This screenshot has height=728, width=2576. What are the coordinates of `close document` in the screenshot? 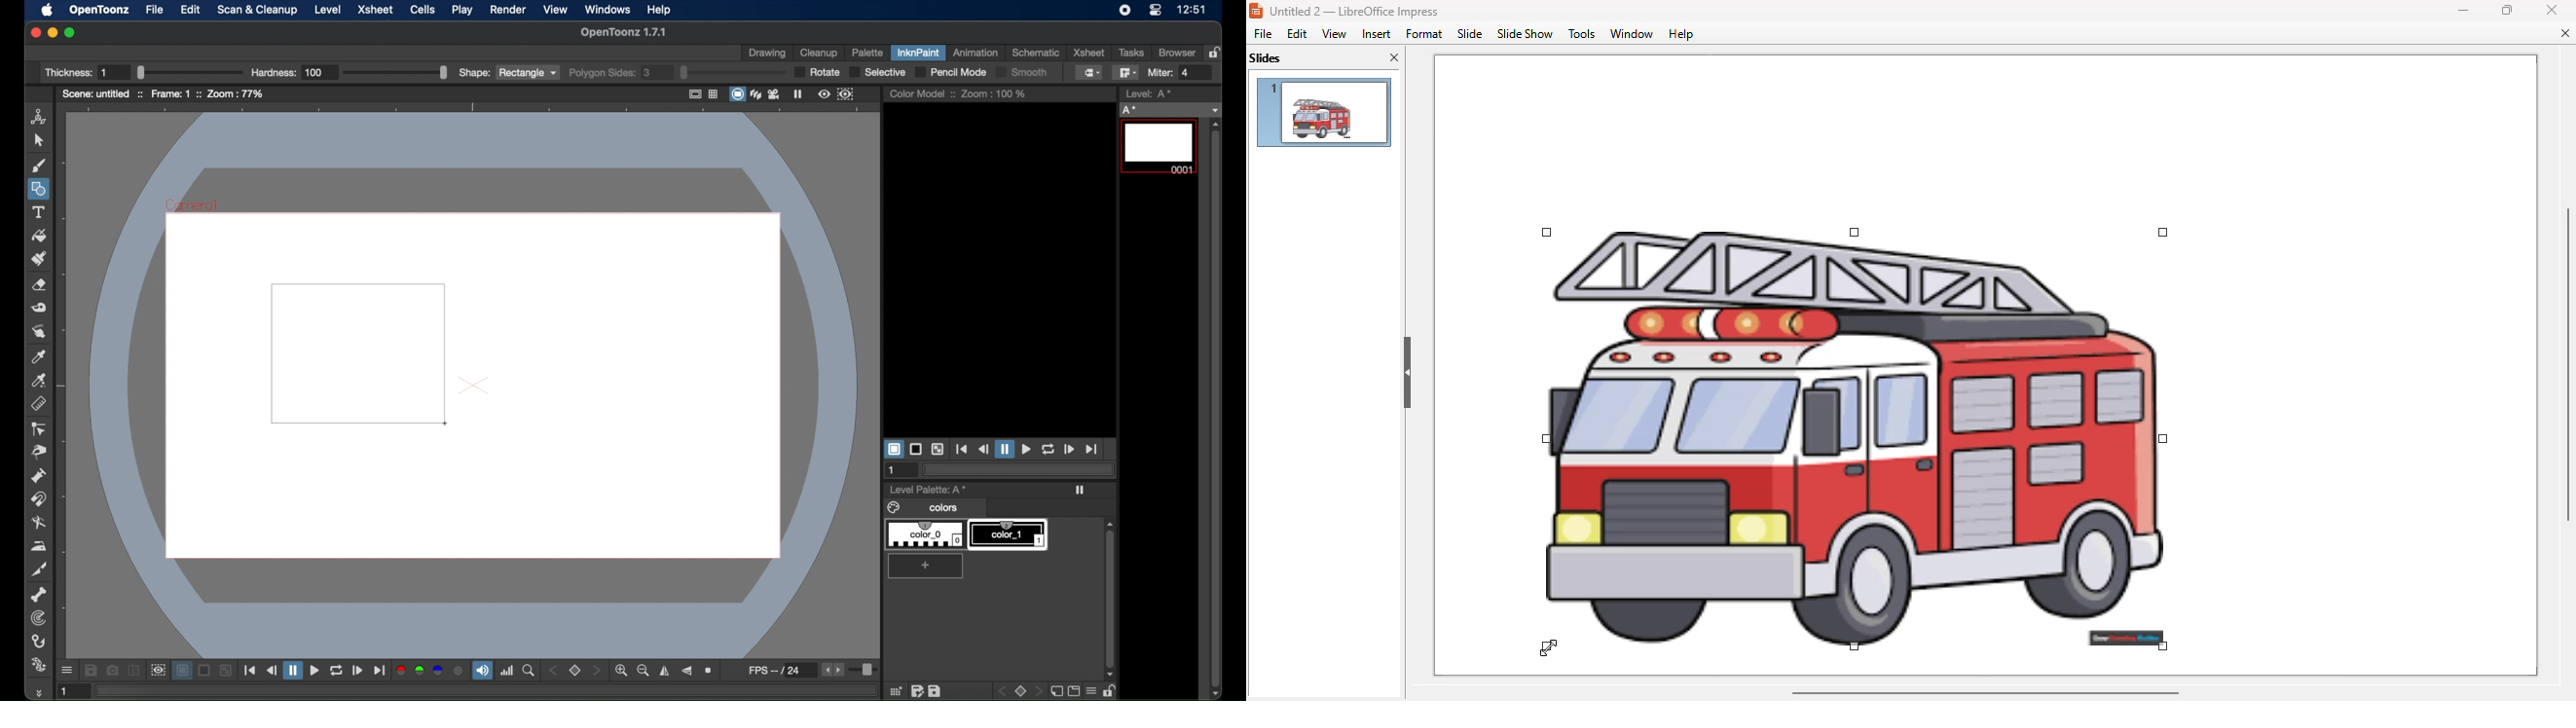 It's located at (2567, 33).